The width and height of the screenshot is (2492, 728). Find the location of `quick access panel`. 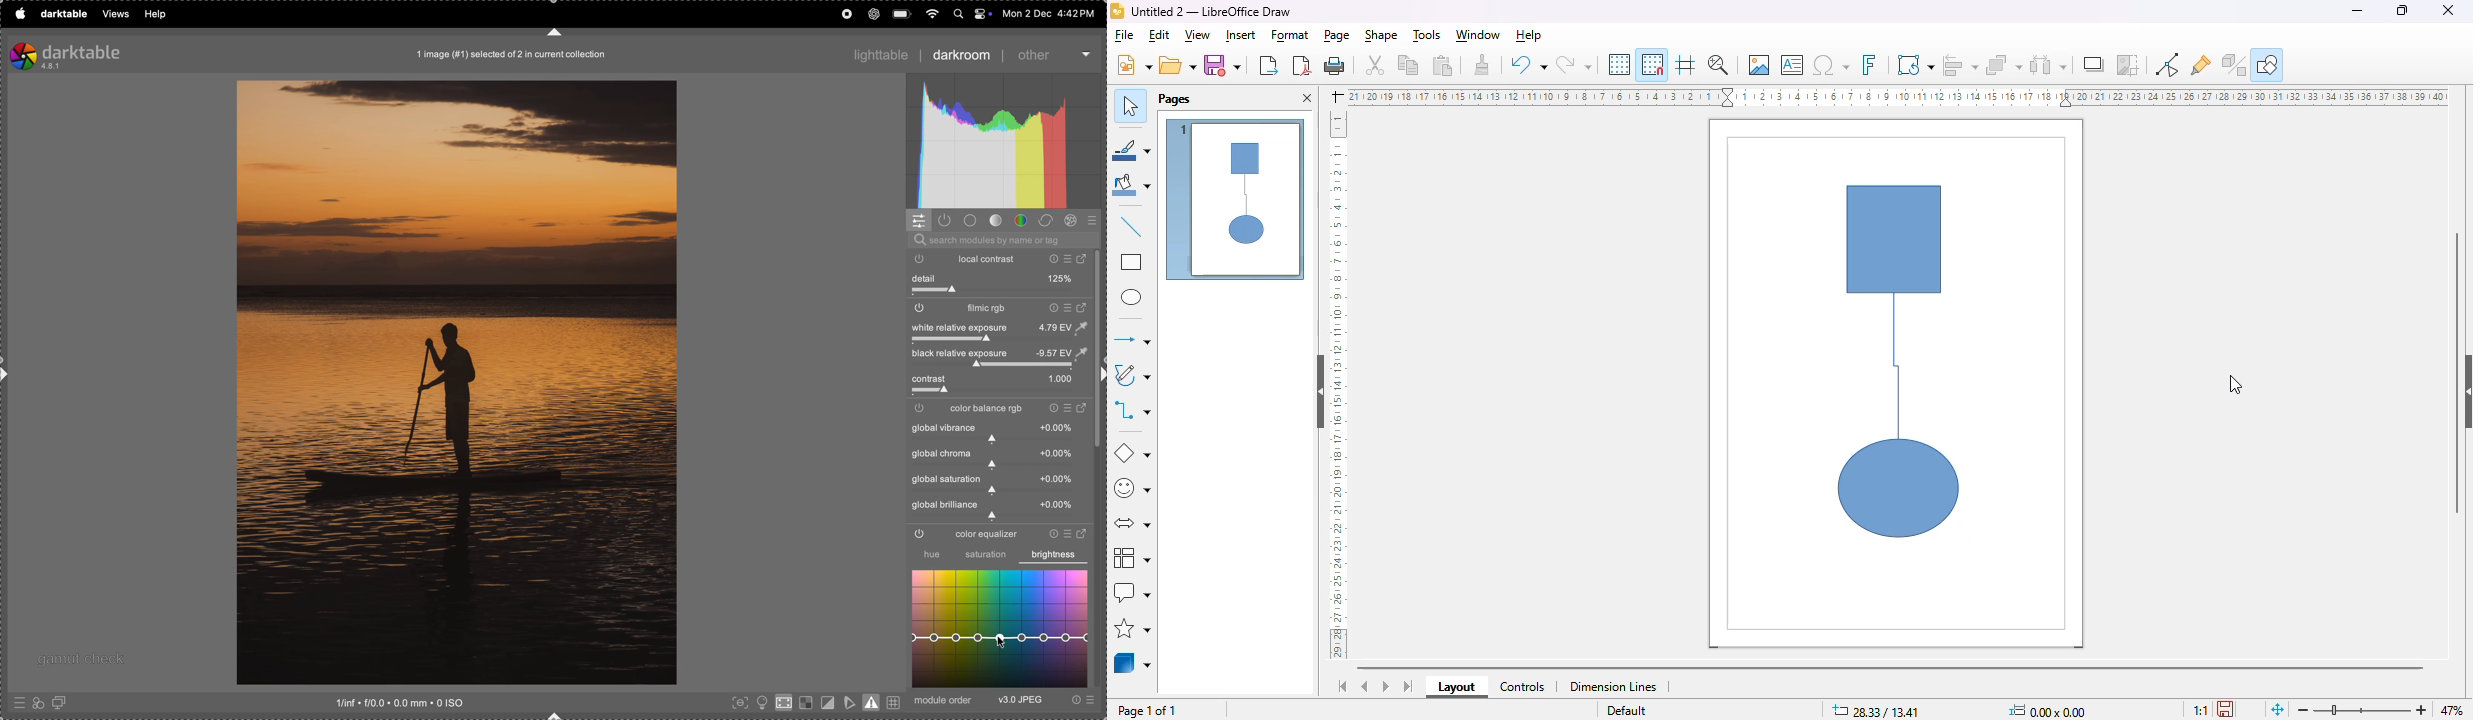

quick access panel is located at coordinates (919, 220).